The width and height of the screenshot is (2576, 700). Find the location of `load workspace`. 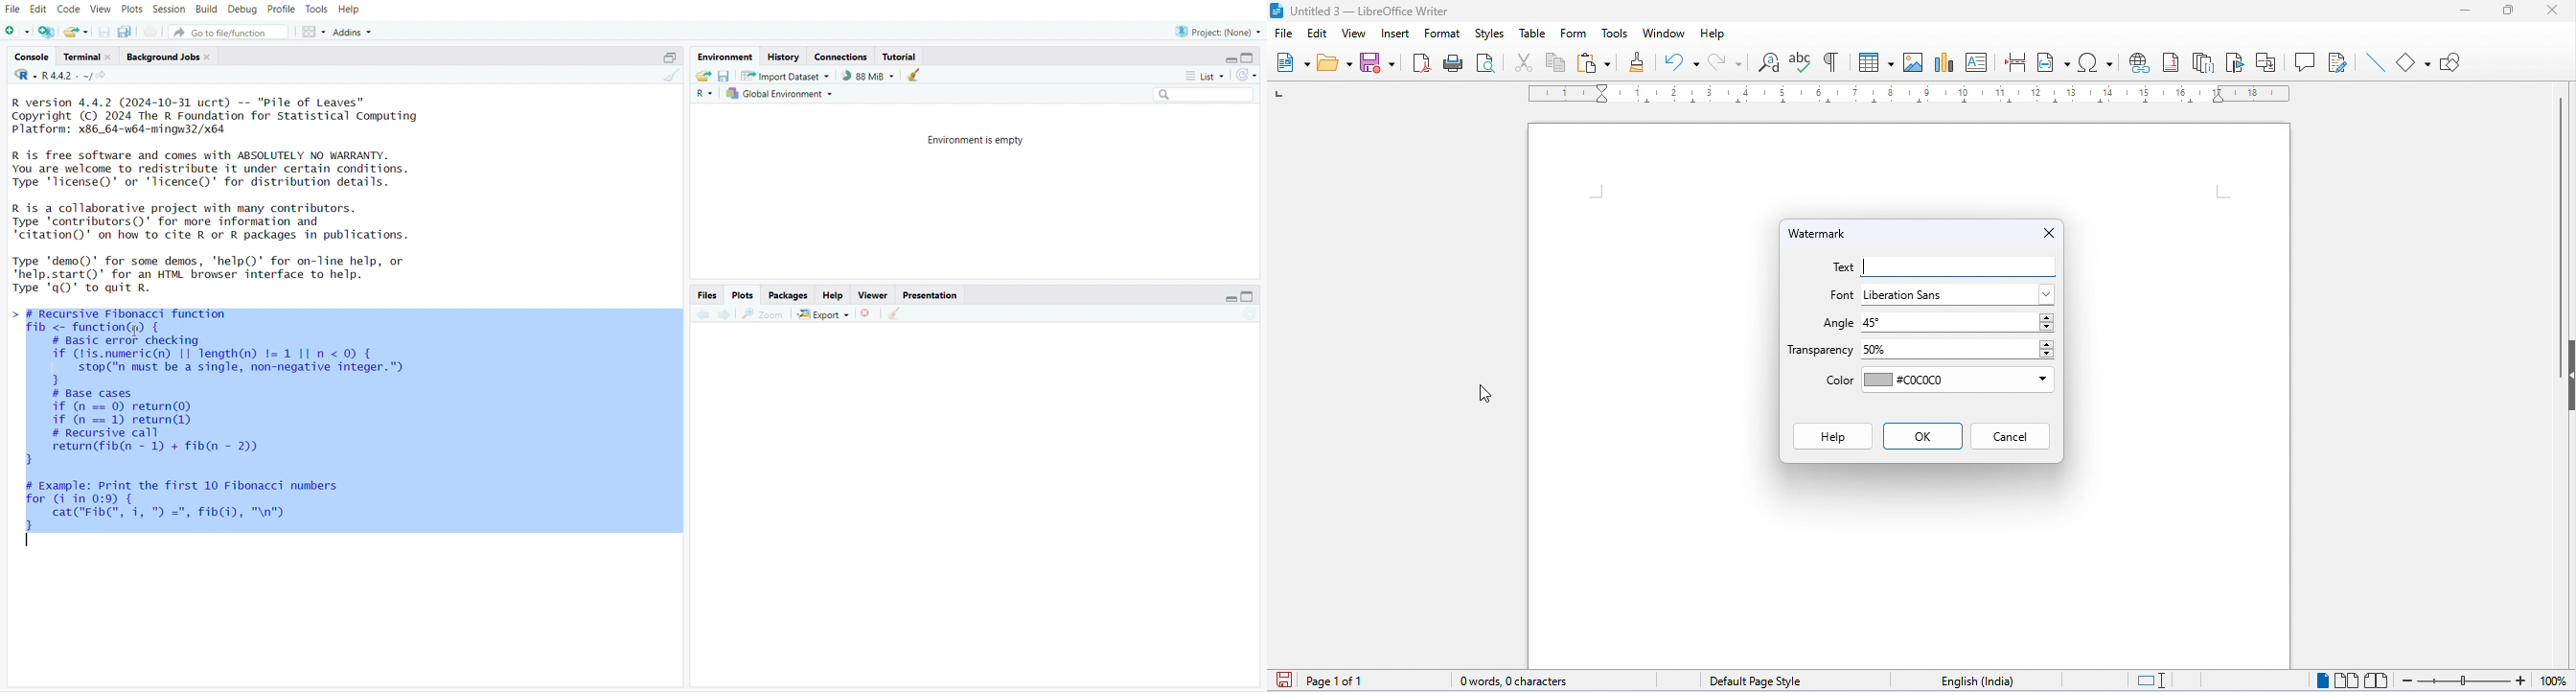

load workspace is located at coordinates (702, 75).